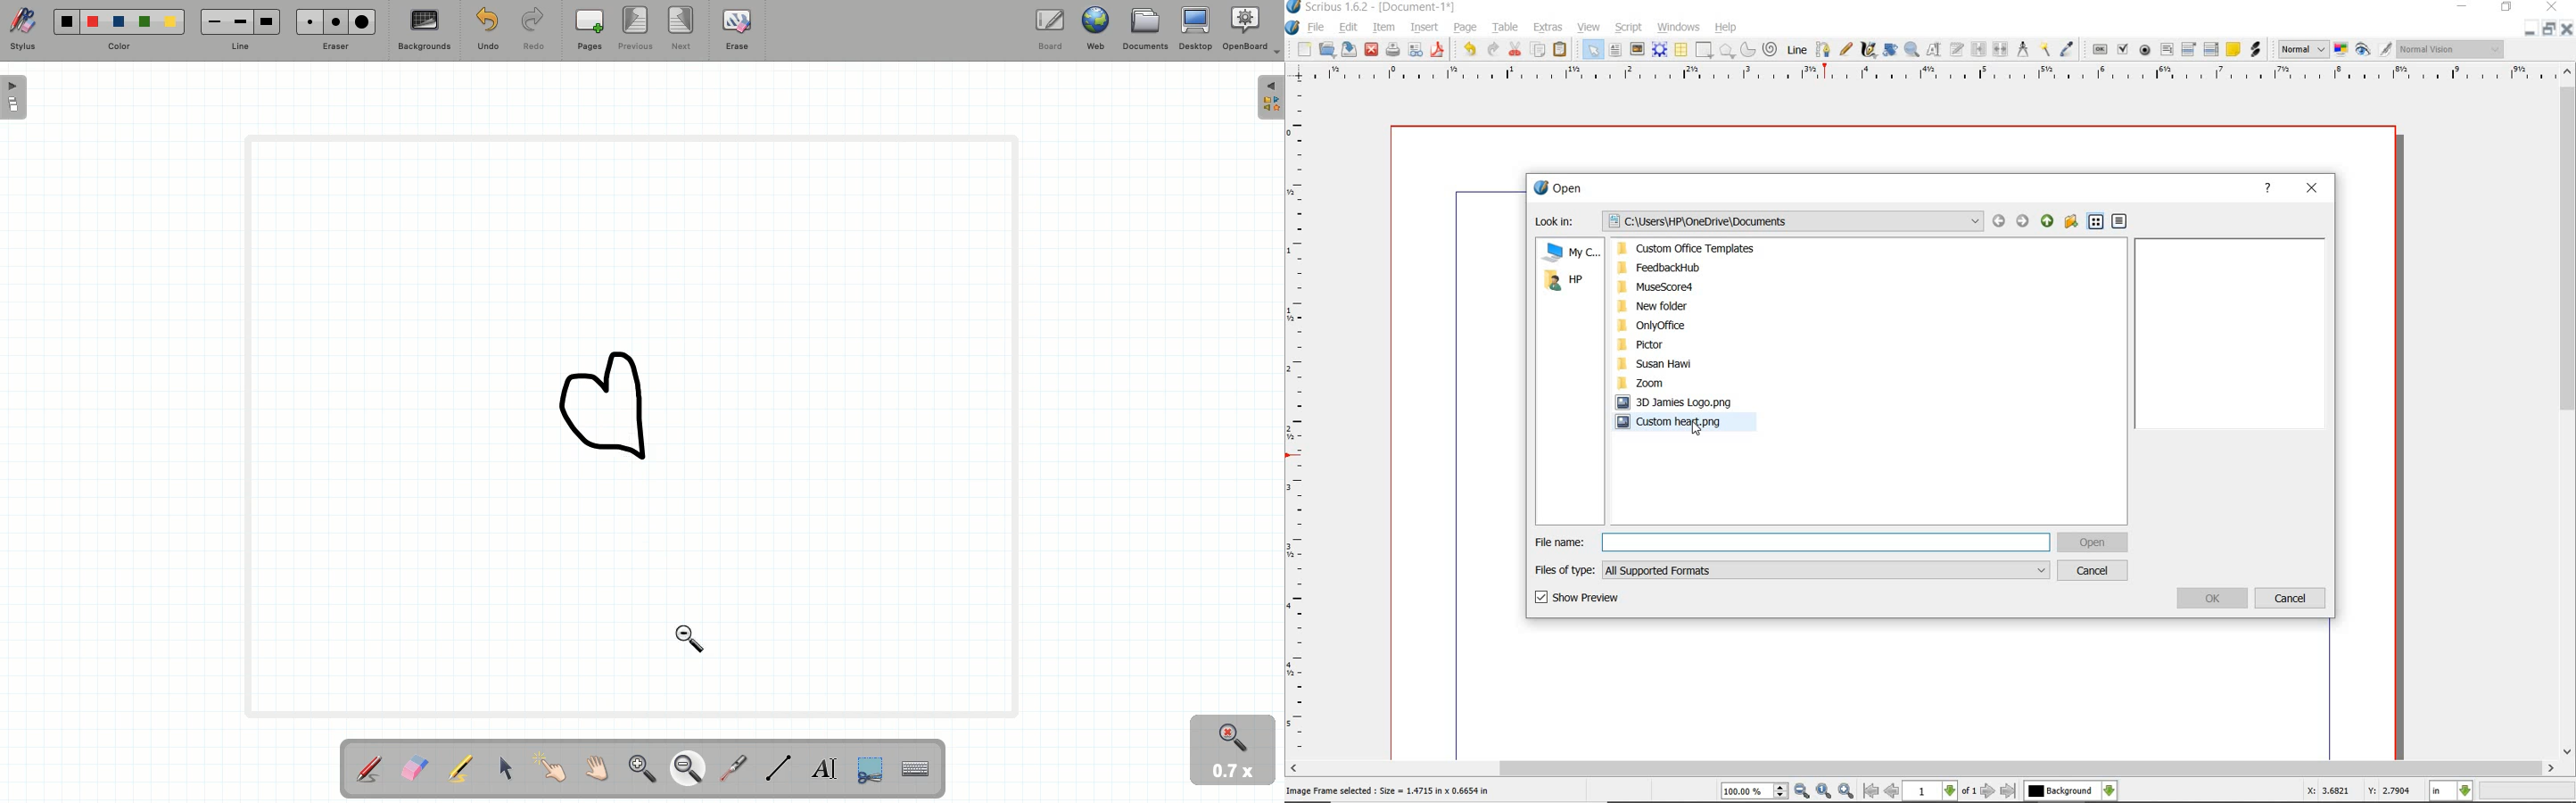  What do you see at coordinates (2067, 49) in the screenshot?
I see `eye dropper` at bounding box center [2067, 49].